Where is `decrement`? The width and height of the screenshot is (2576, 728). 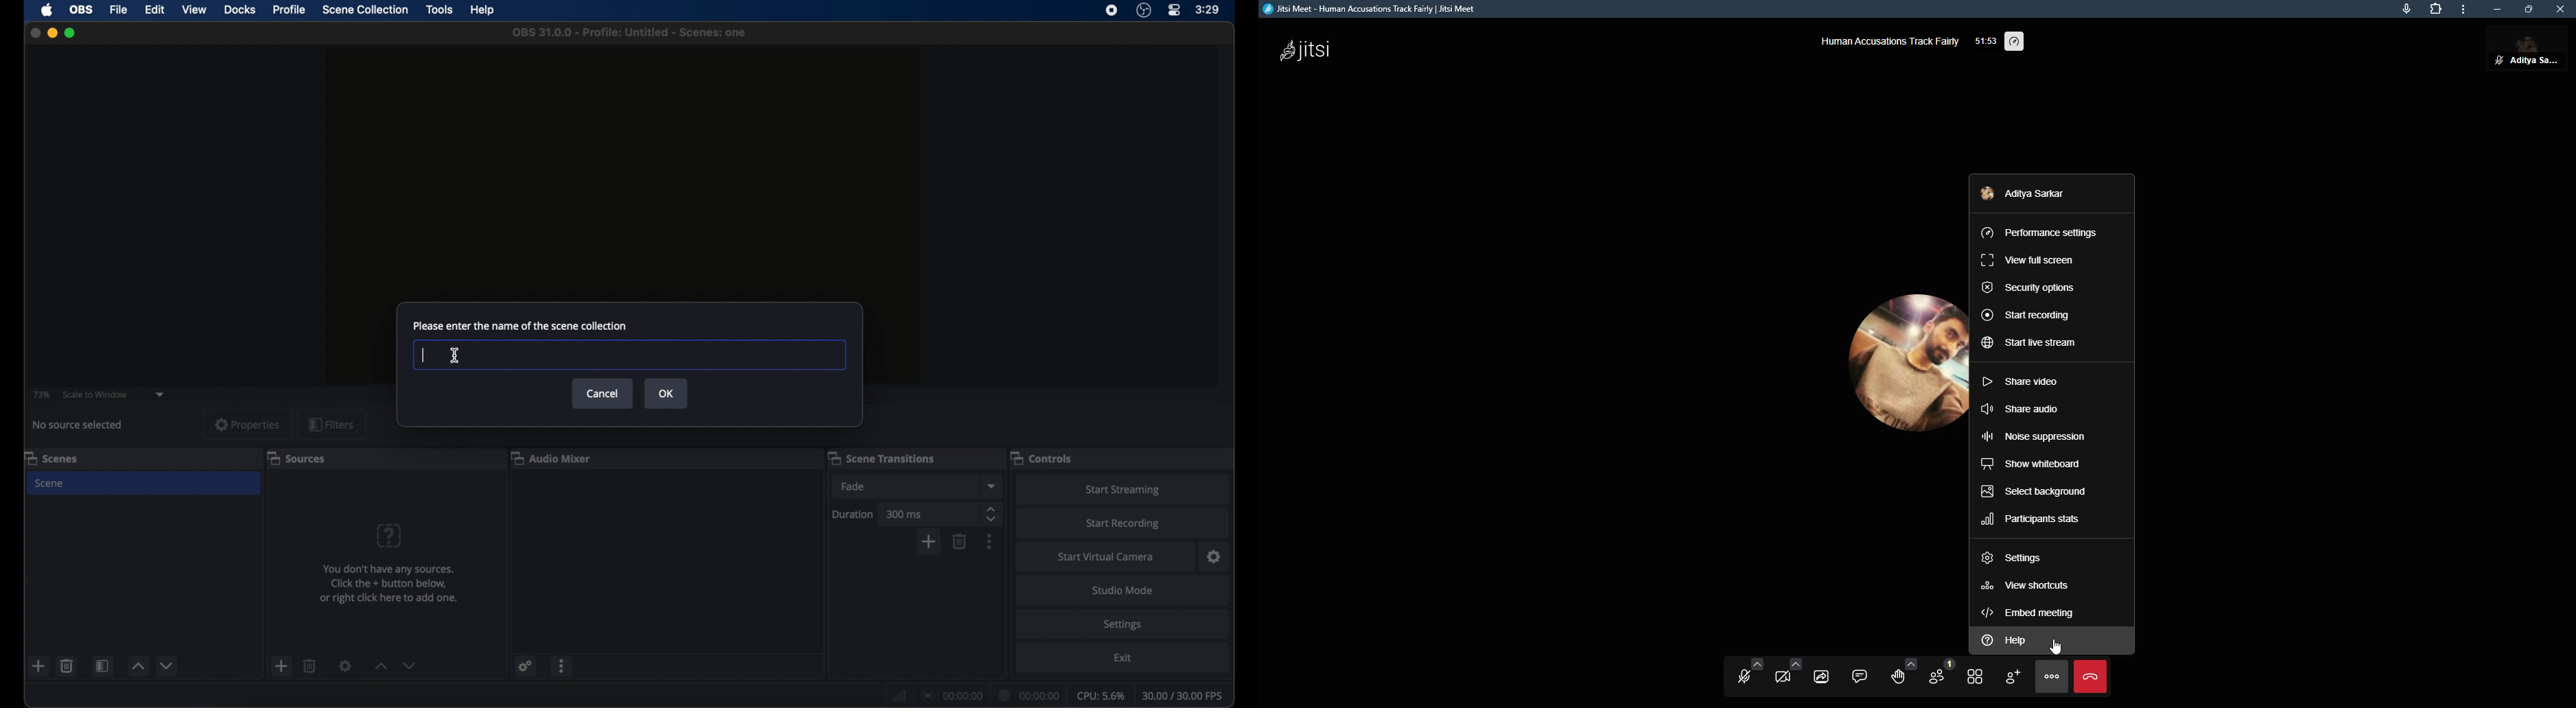 decrement is located at coordinates (168, 665).